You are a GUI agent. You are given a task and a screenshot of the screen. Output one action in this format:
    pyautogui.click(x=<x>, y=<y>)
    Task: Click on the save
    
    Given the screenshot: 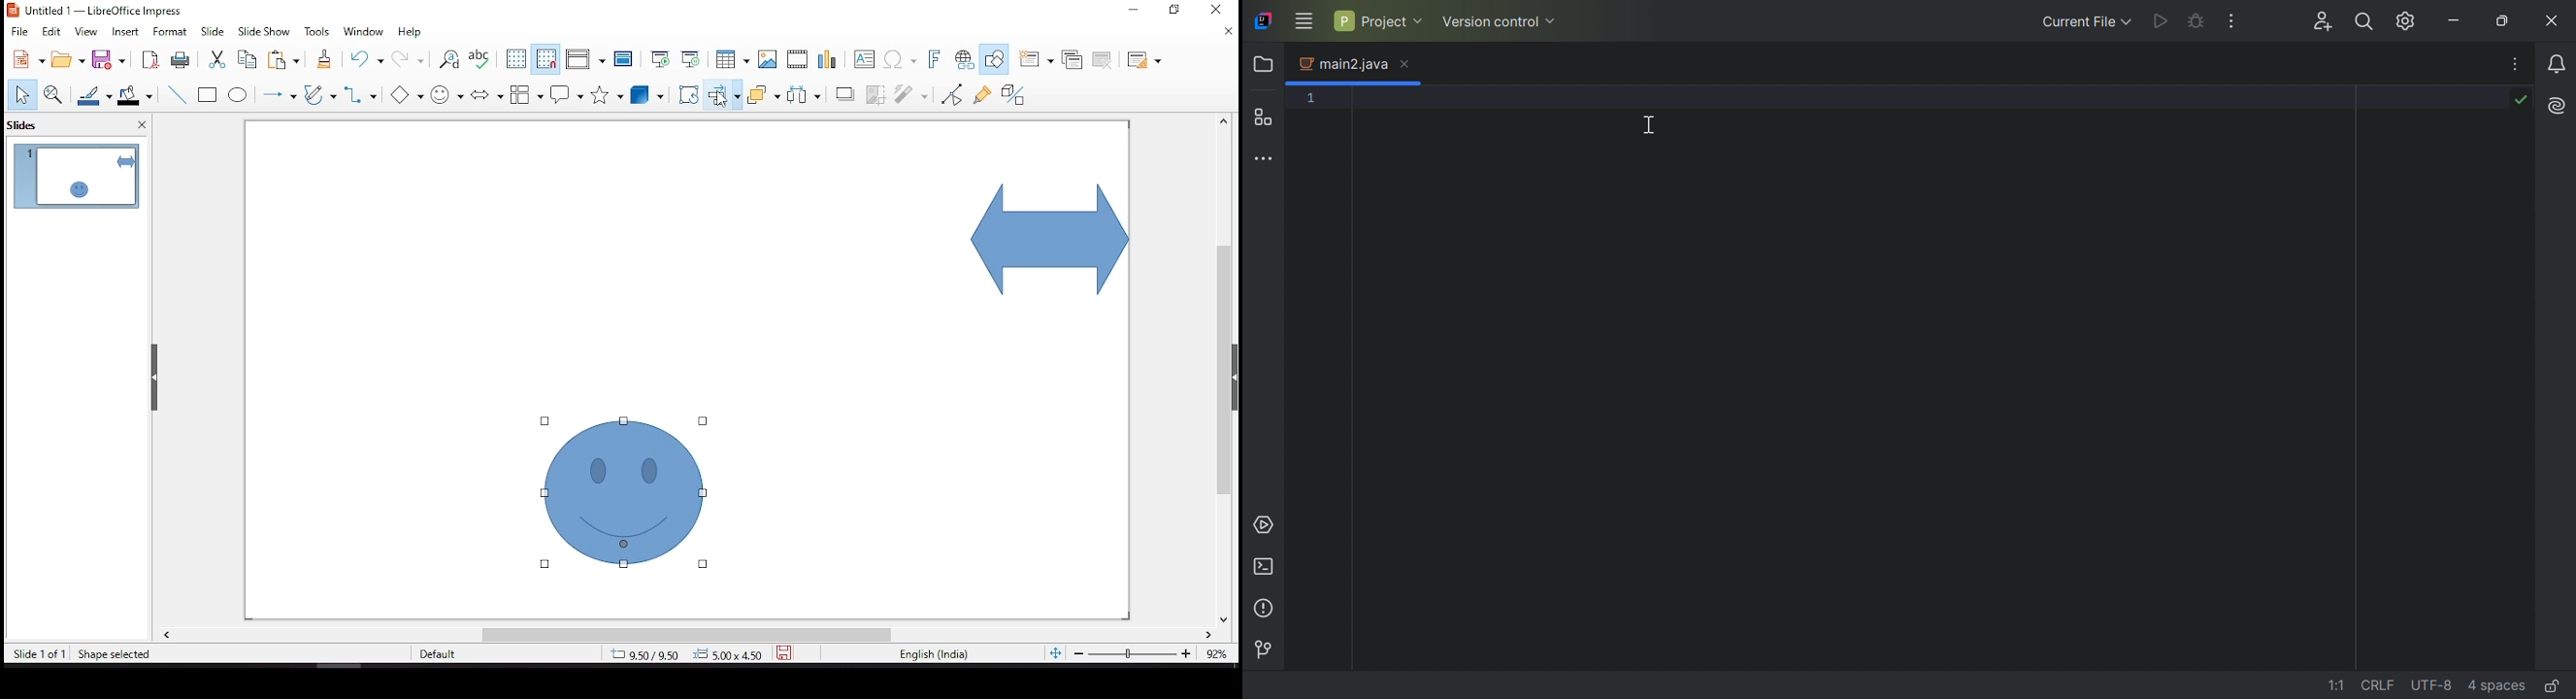 What is the action you would take?
    pyautogui.click(x=784, y=653)
    